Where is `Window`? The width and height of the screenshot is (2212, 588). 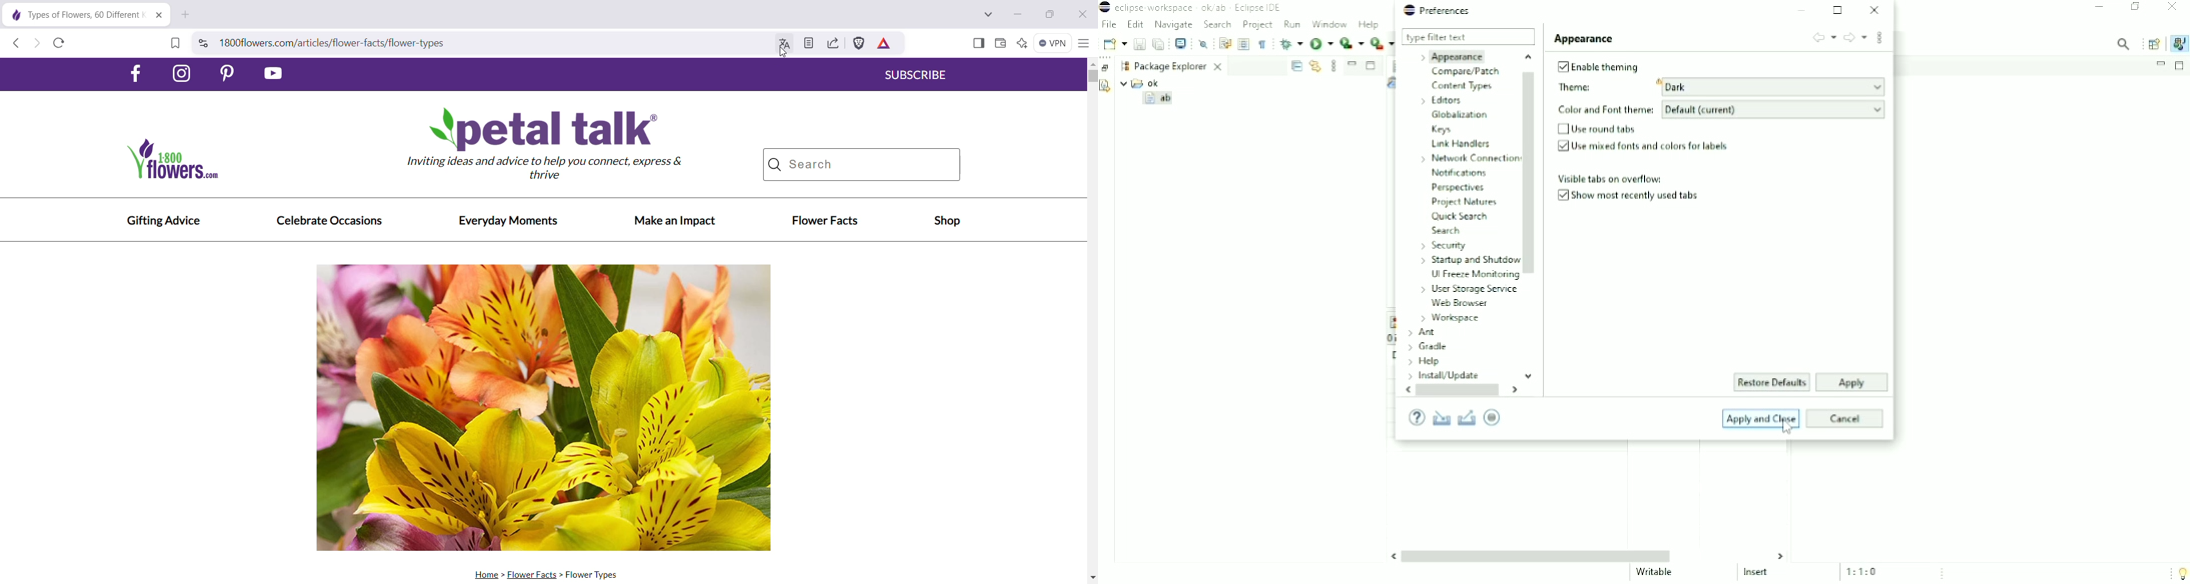 Window is located at coordinates (1330, 24).